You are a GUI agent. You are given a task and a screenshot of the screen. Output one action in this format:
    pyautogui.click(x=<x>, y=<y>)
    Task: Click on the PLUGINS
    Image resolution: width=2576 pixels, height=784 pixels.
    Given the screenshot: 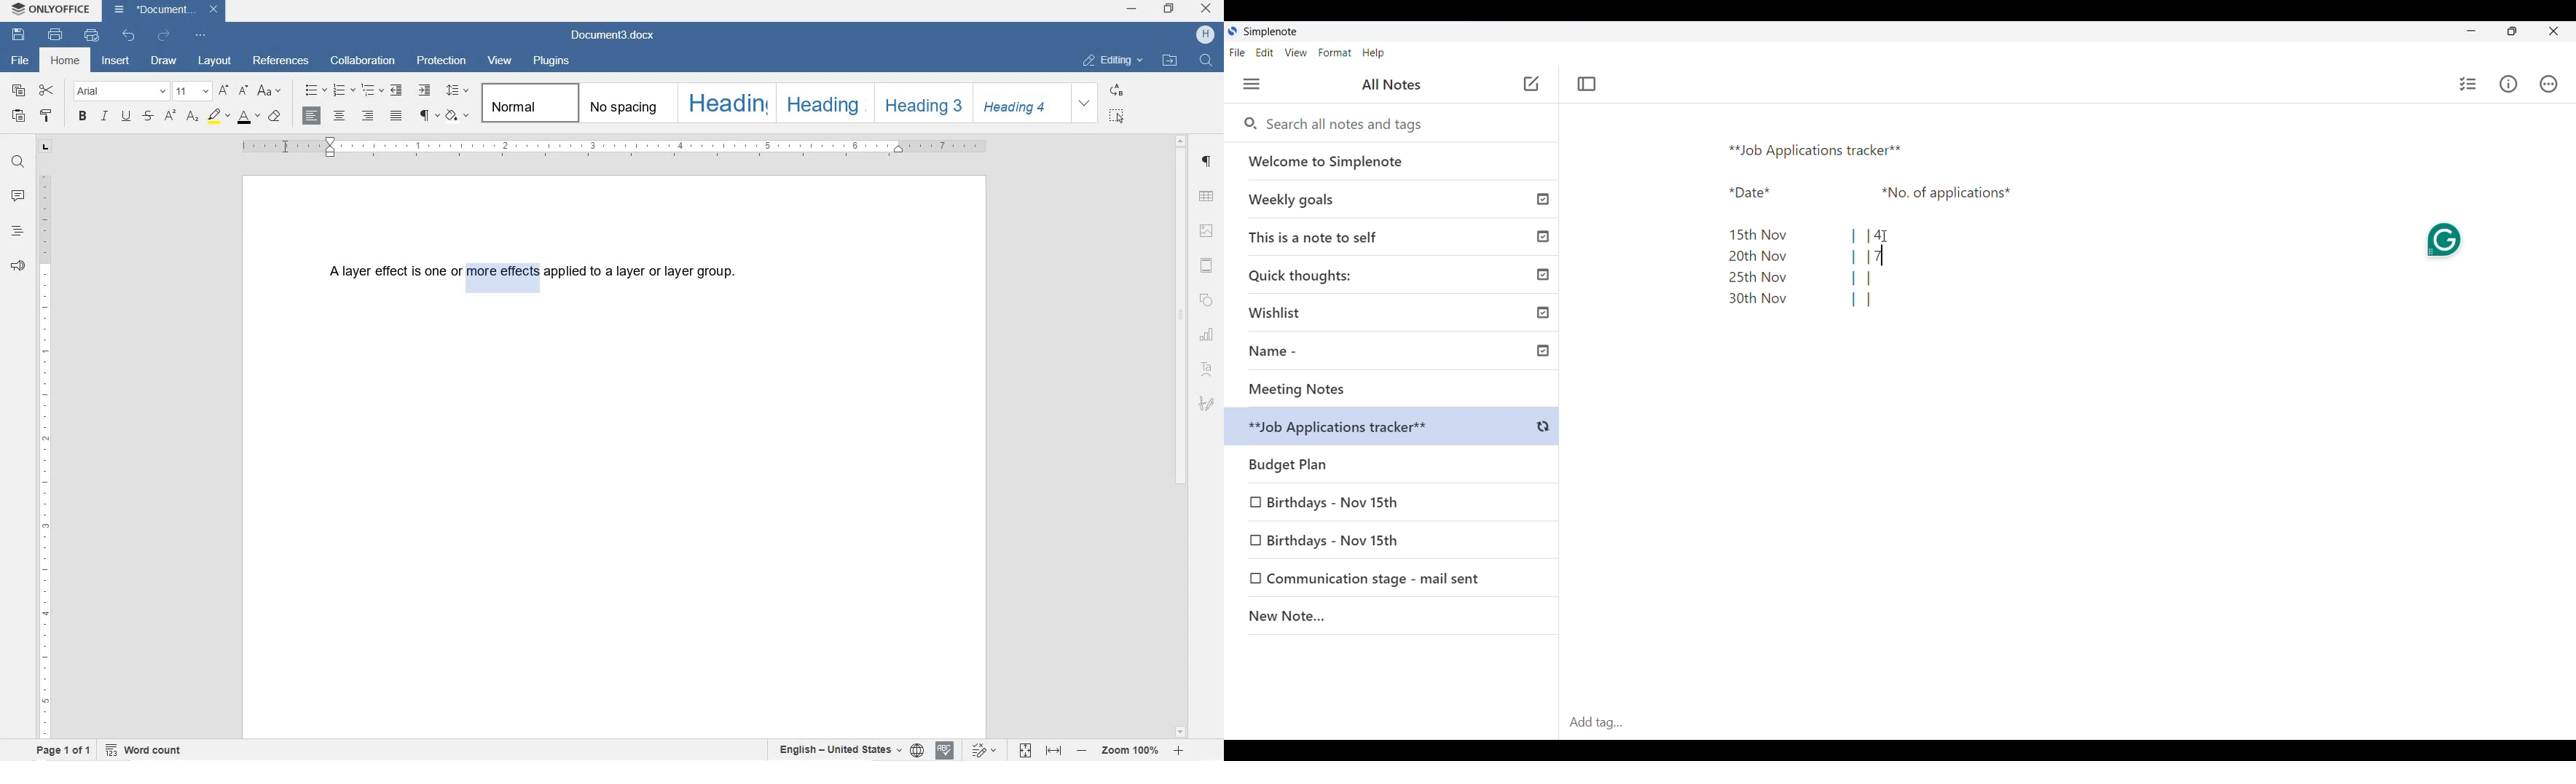 What is the action you would take?
    pyautogui.click(x=551, y=62)
    